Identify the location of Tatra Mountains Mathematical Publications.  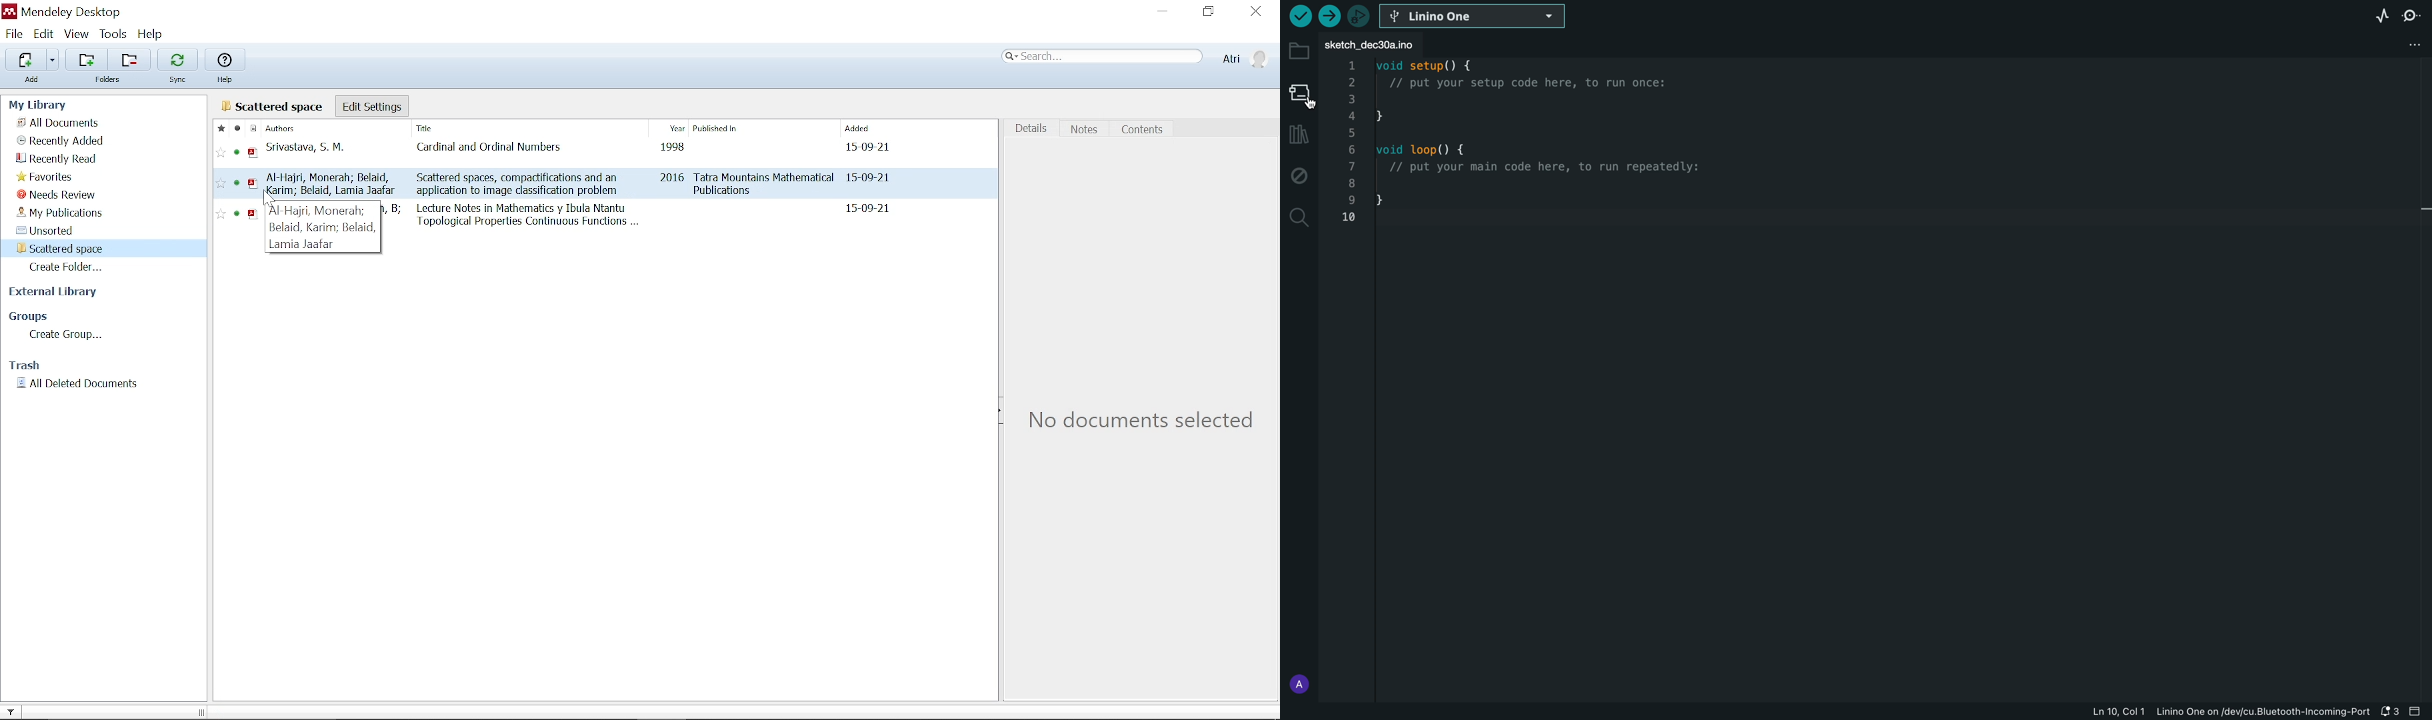
(764, 184).